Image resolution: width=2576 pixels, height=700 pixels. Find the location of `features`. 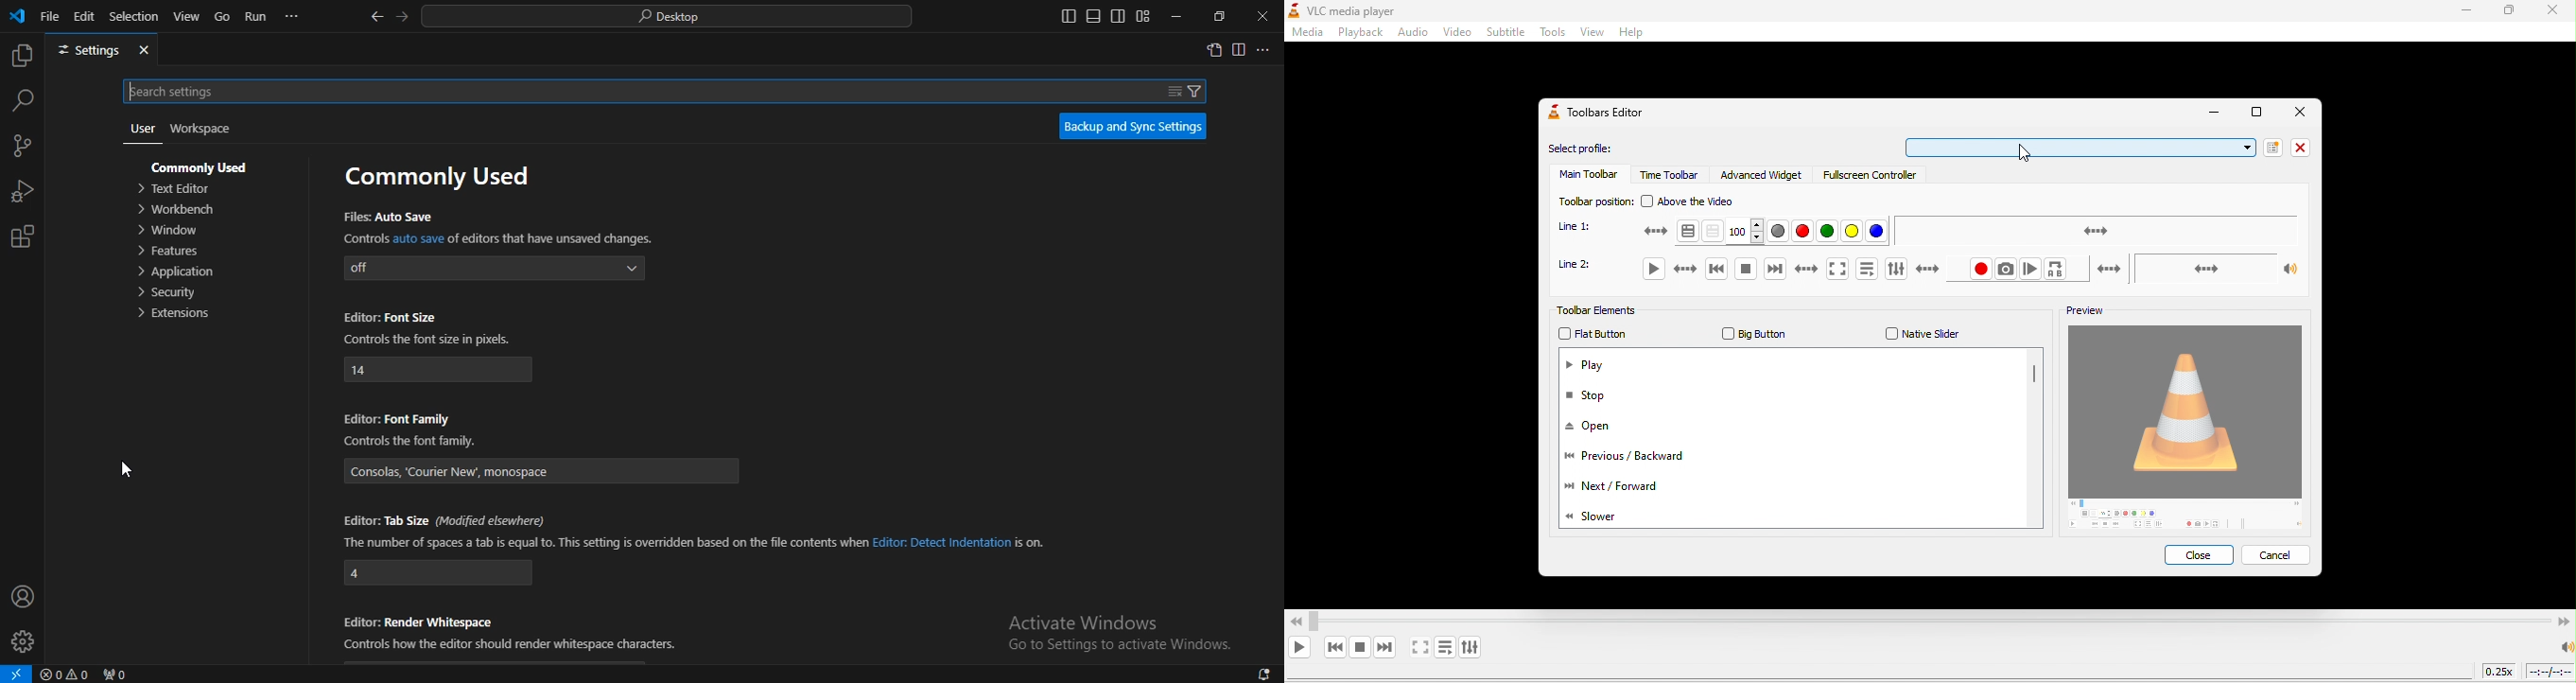

features is located at coordinates (170, 252).